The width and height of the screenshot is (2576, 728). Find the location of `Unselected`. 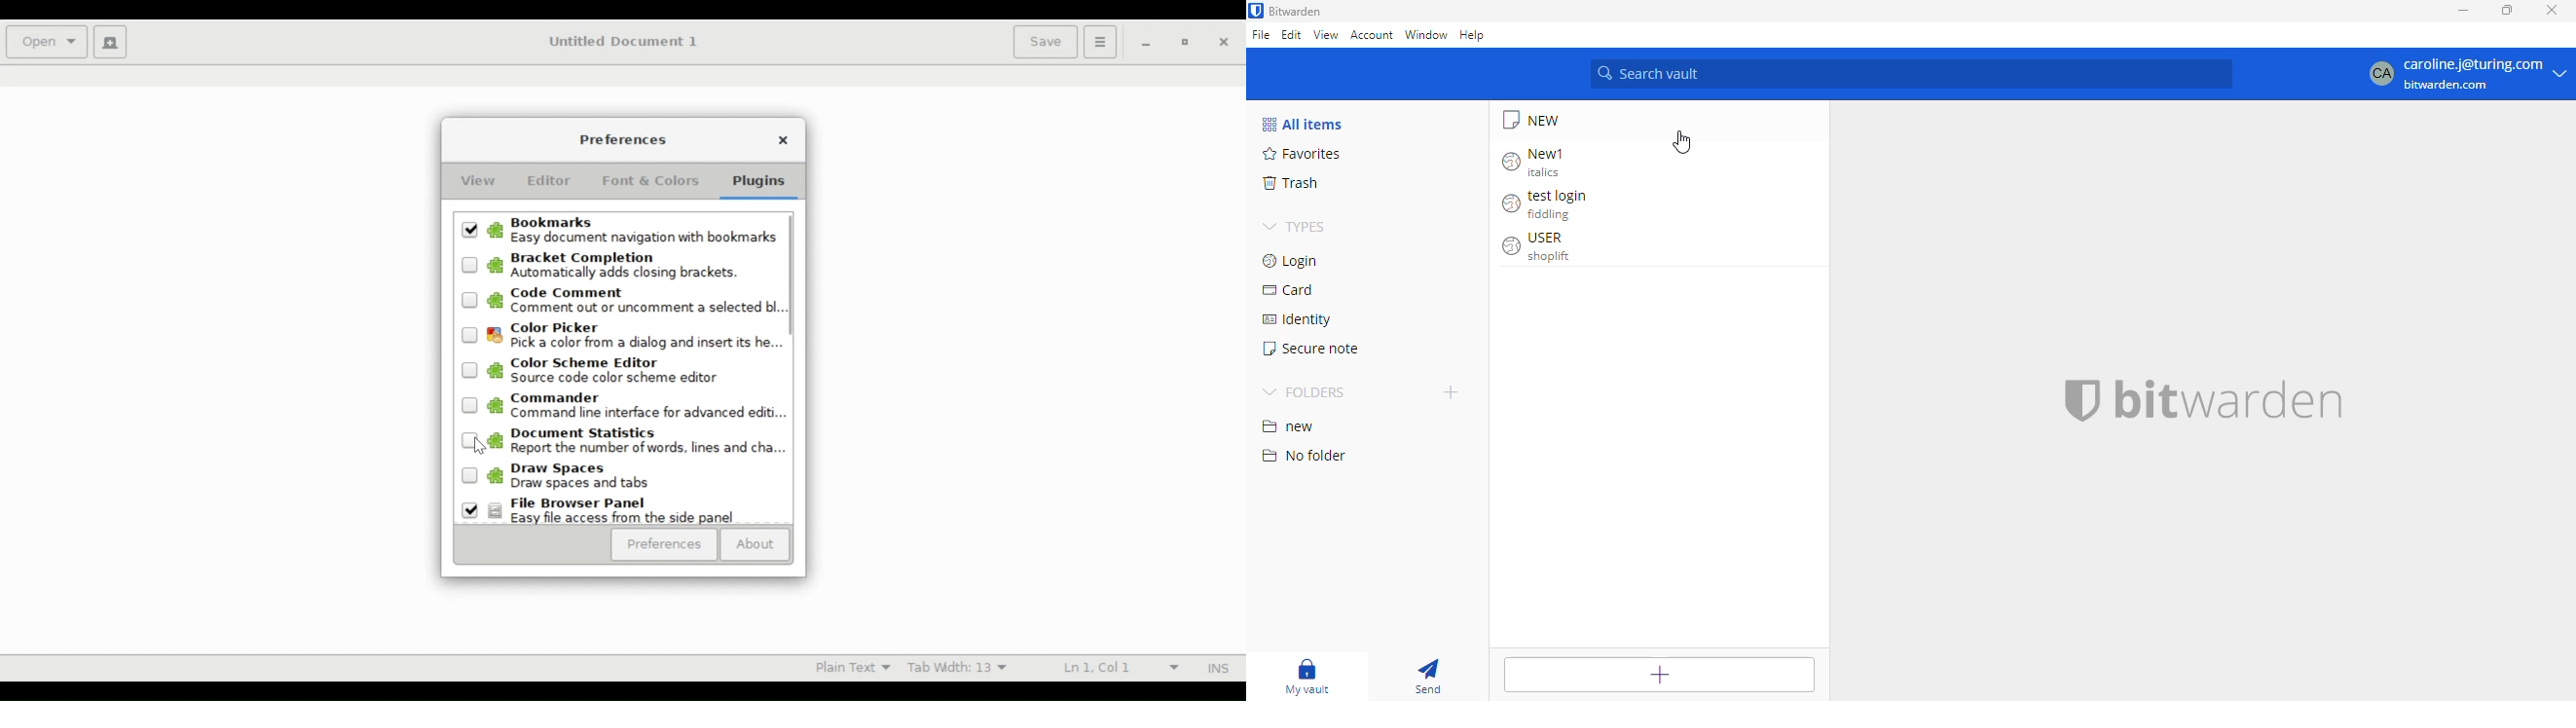

Unselected is located at coordinates (470, 406).